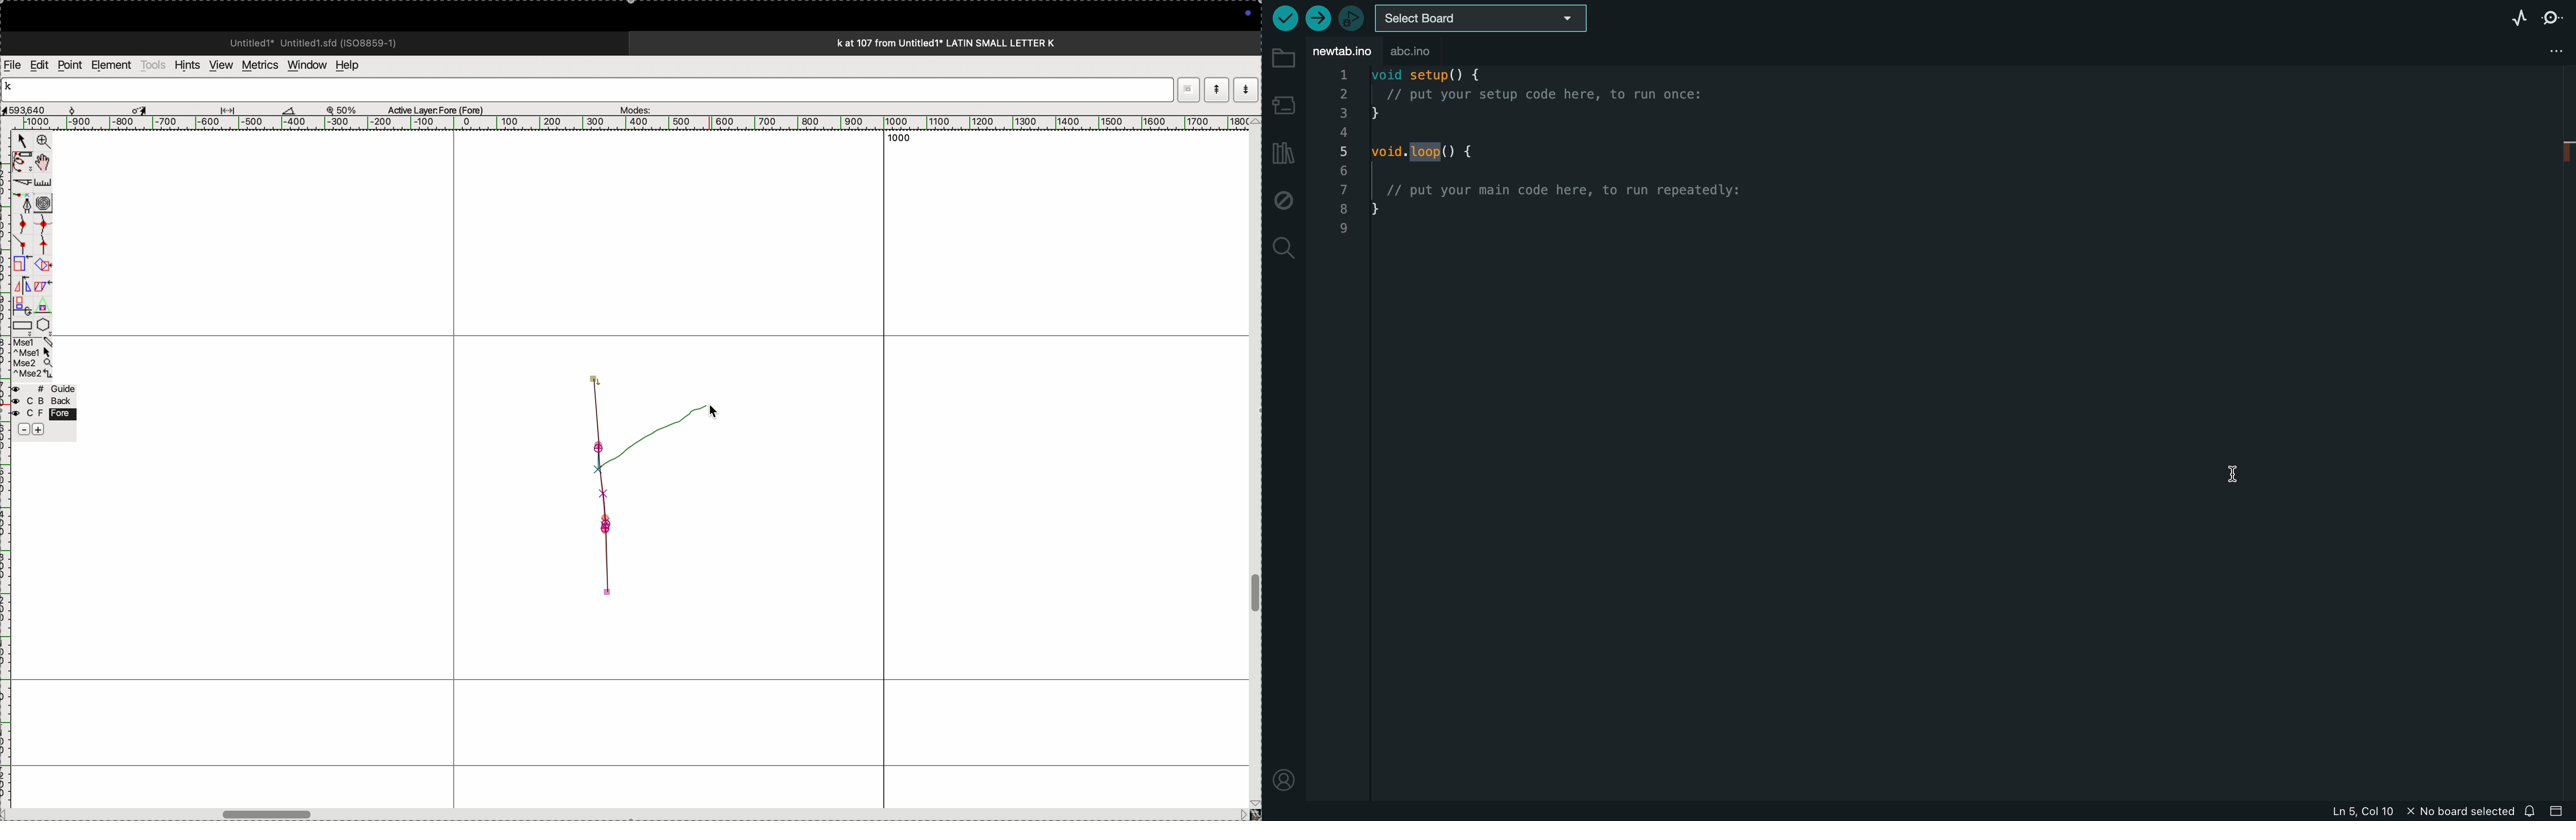 This screenshot has height=840, width=2576. What do you see at coordinates (34, 358) in the screenshot?
I see `mse` at bounding box center [34, 358].